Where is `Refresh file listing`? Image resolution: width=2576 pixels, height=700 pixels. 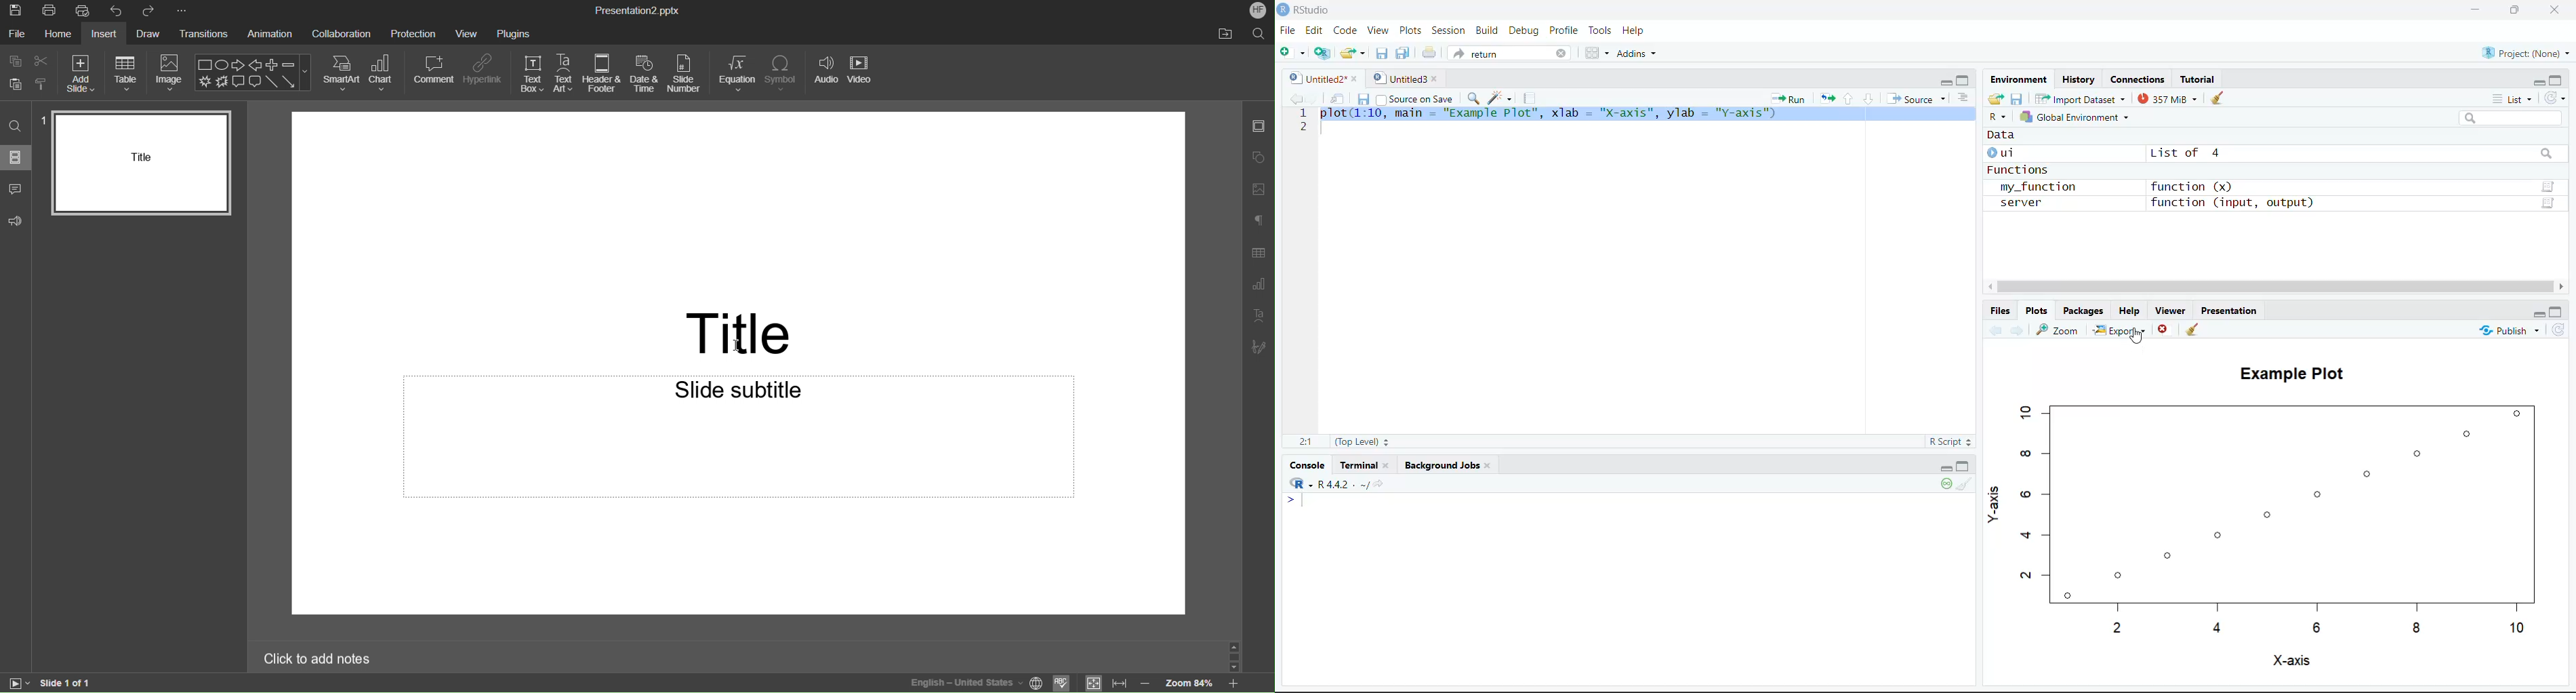
Refresh file listing is located at coordinates (2558, 330).